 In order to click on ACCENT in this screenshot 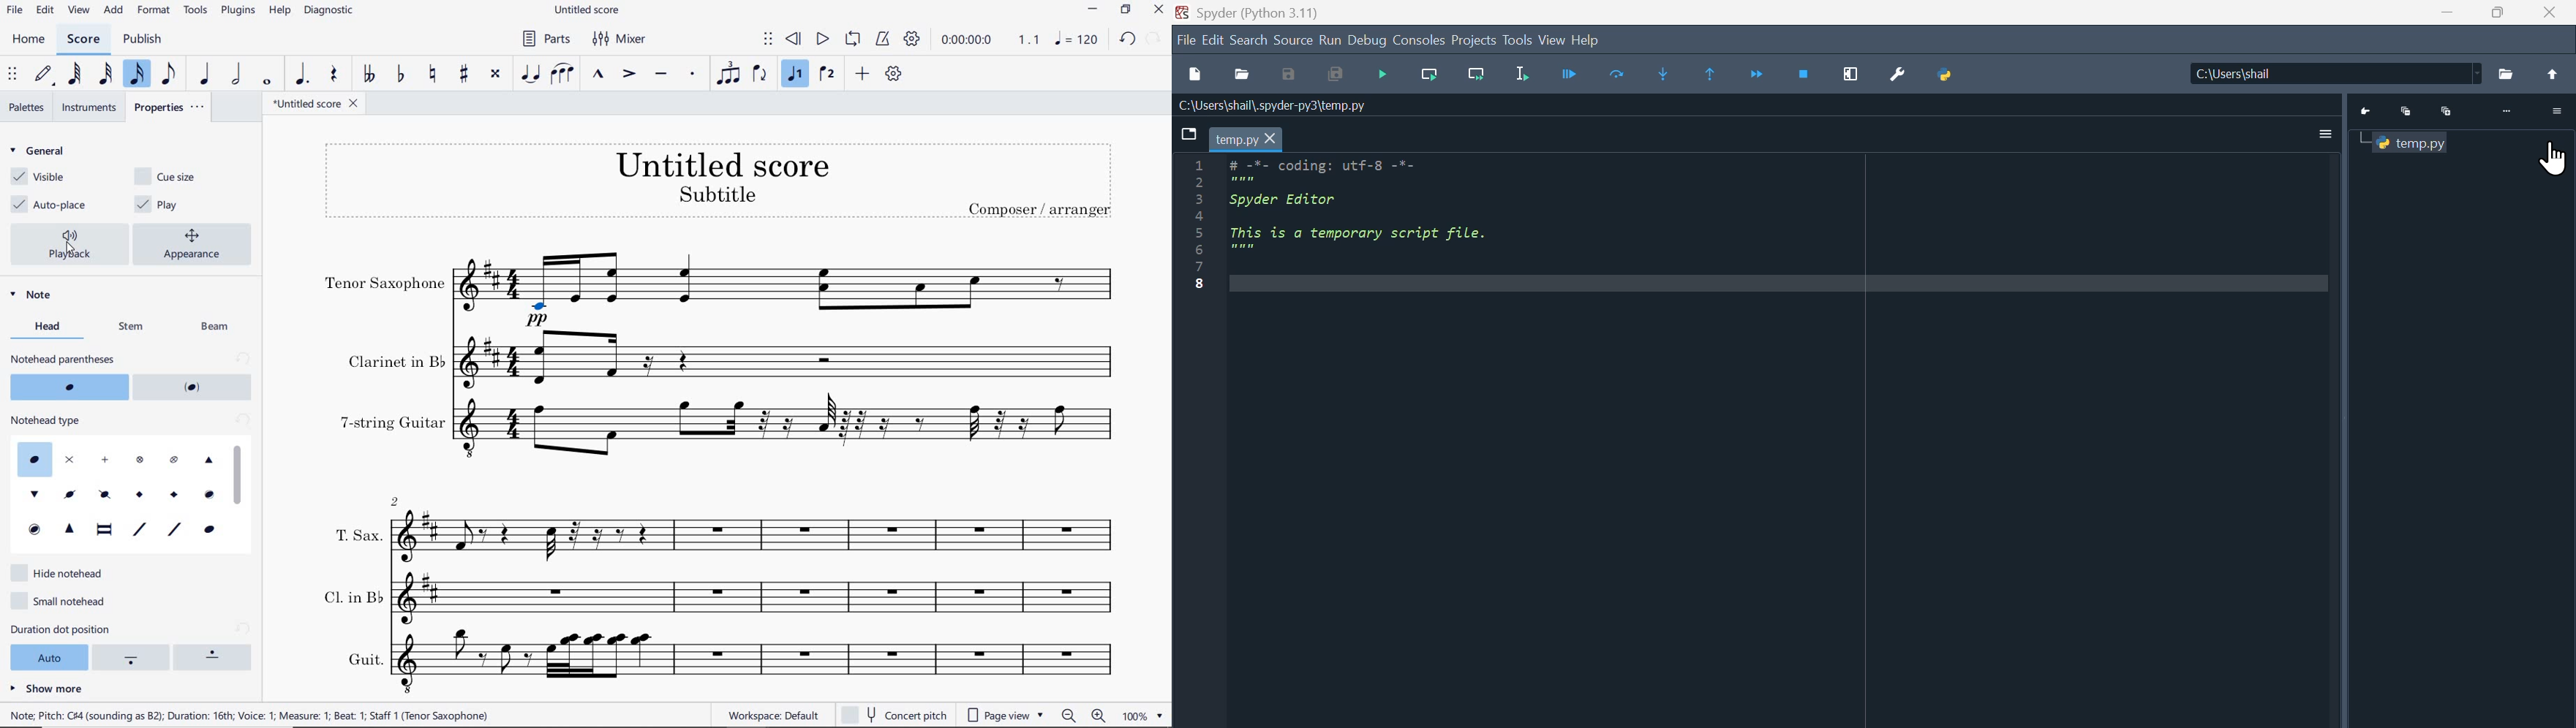, I will do `click(632, 75)`.